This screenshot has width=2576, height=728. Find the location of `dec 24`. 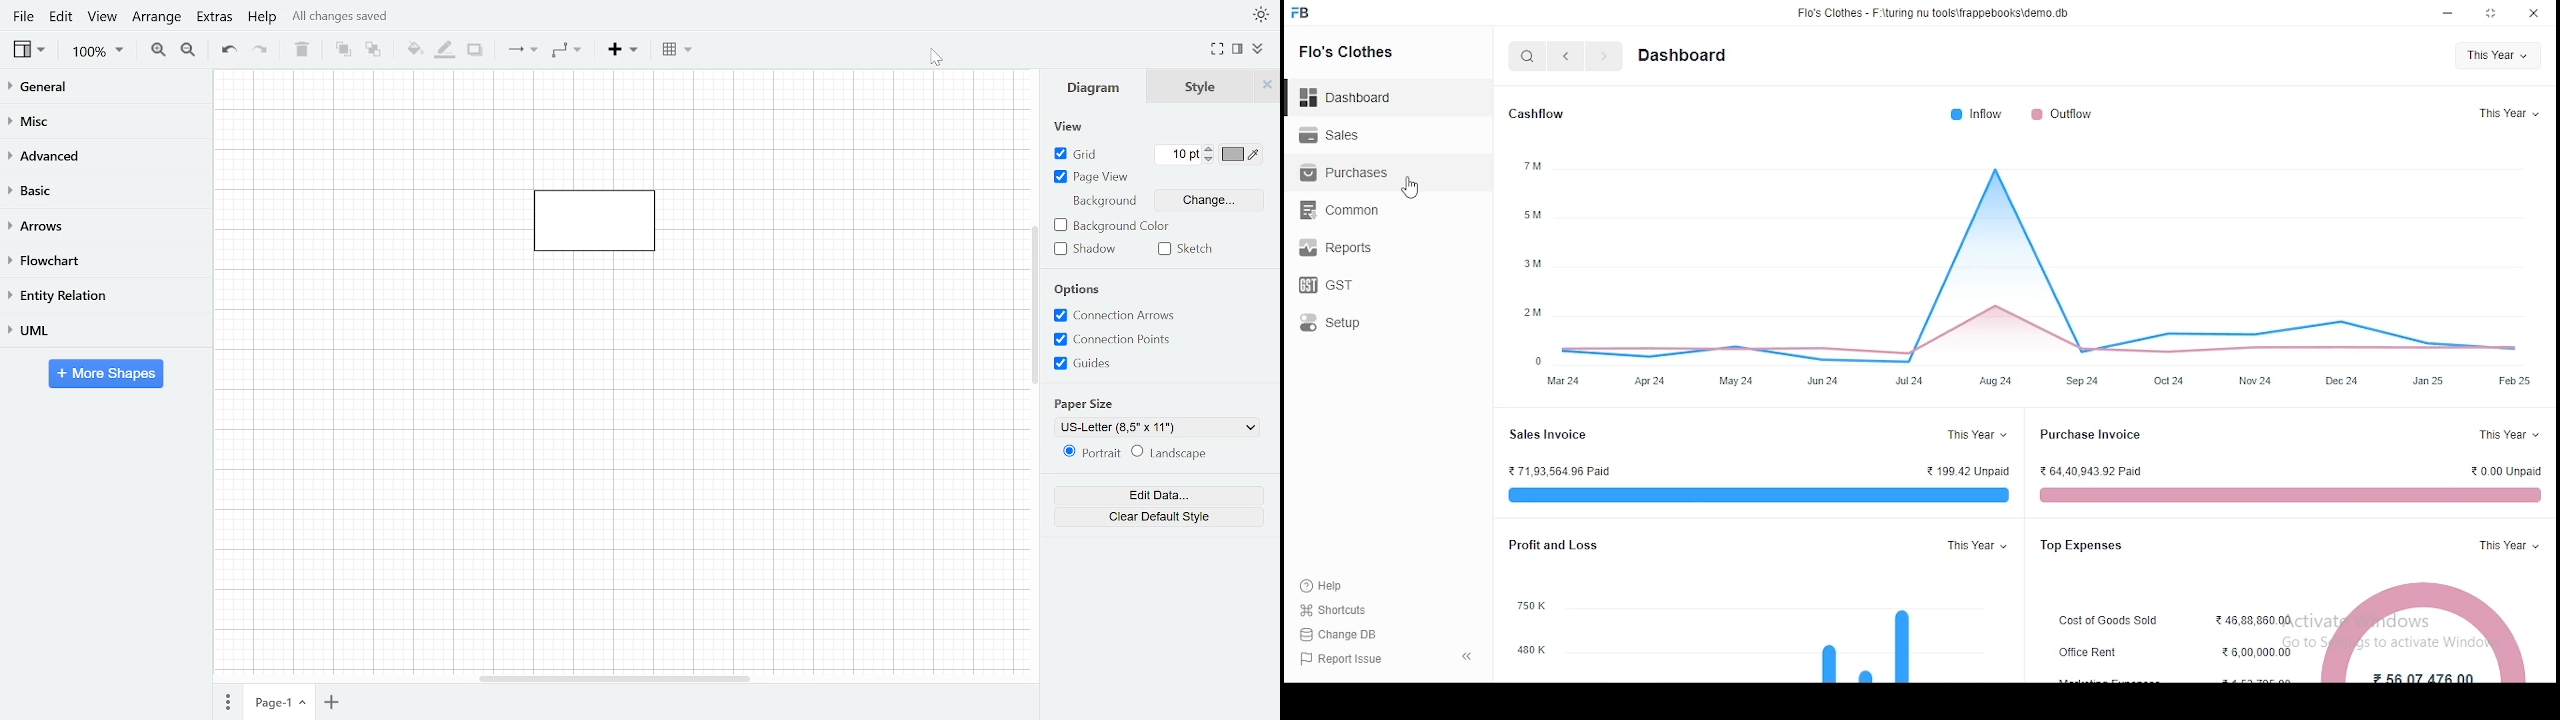

dec 24 is located at coordinates (2340, 383).